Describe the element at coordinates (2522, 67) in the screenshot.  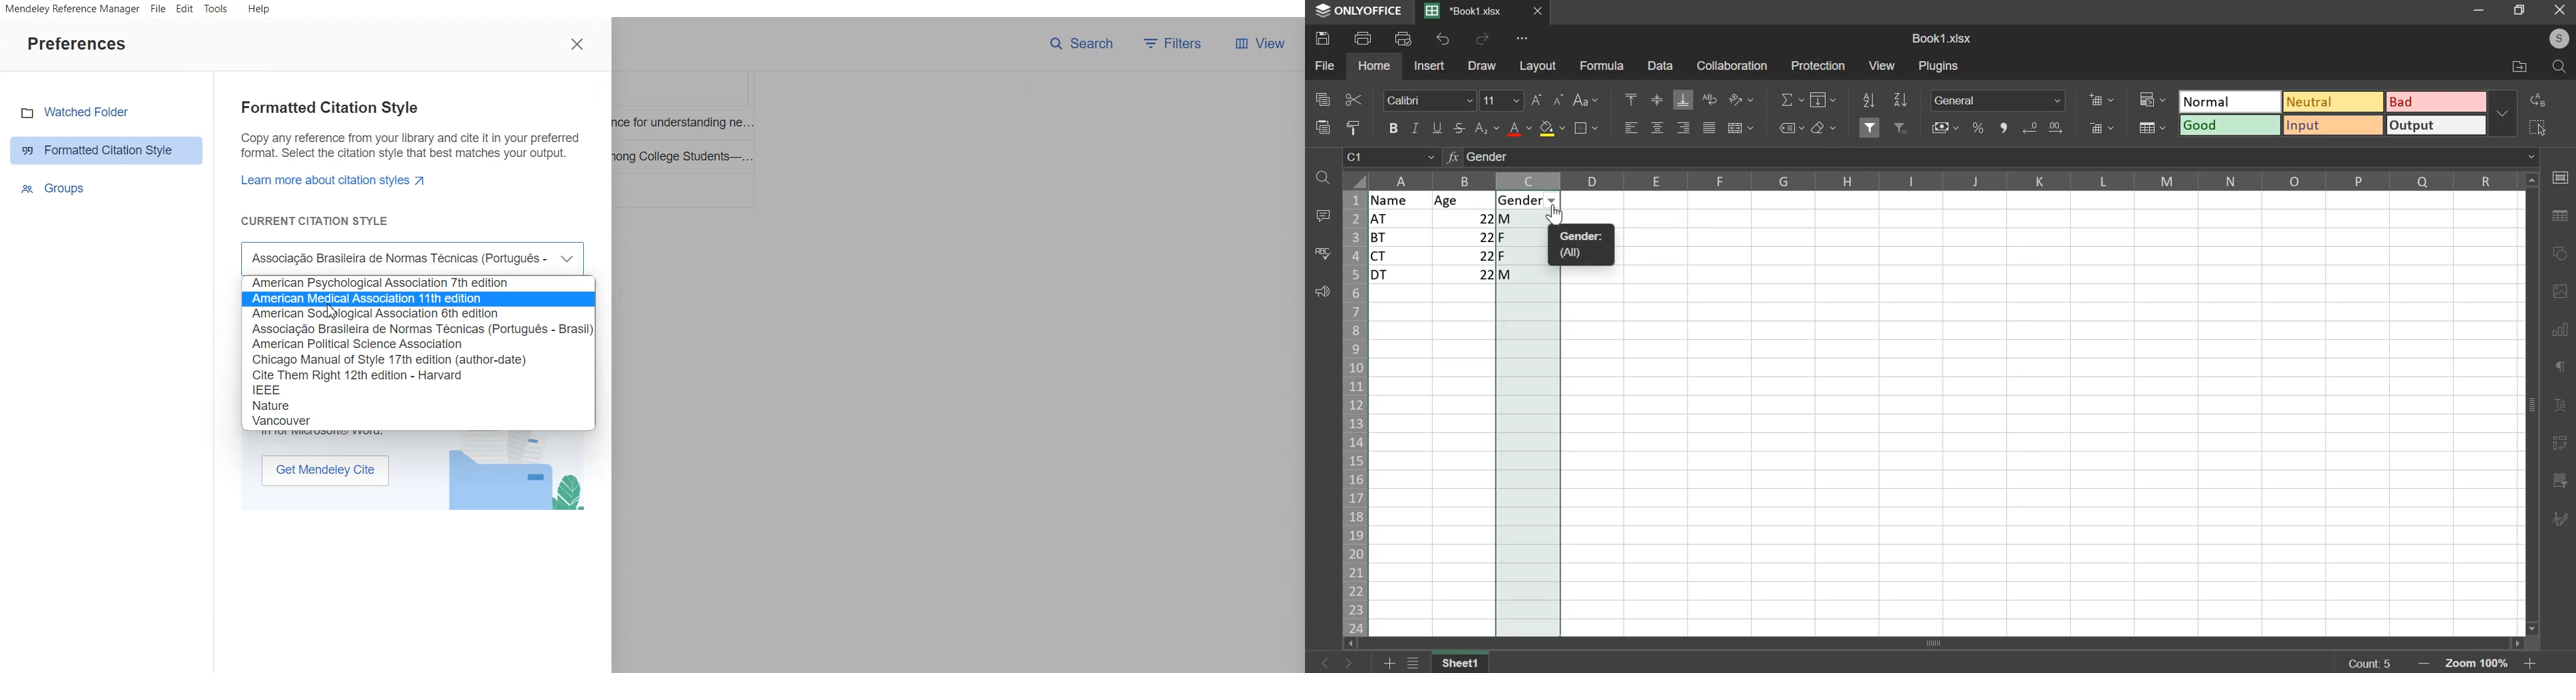
I see `open file location` at that location.